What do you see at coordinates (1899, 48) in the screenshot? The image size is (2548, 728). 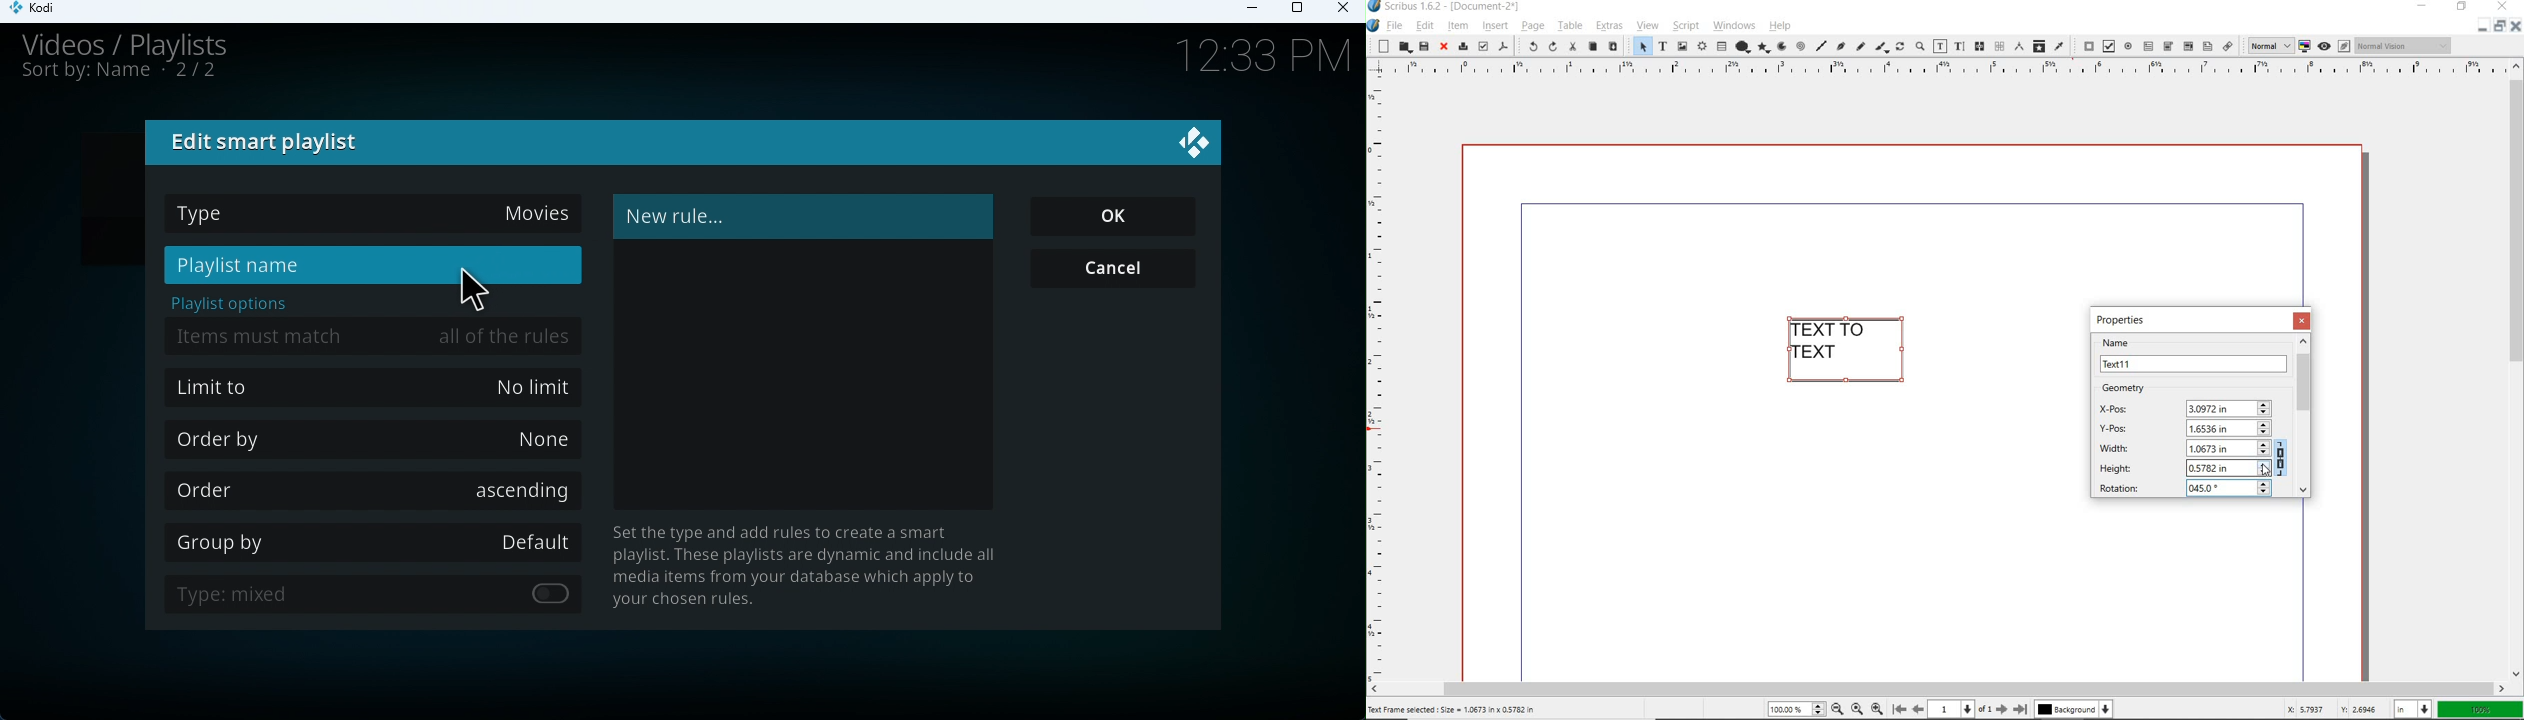 I see `rotate item` at bounding box center [1899, 48].